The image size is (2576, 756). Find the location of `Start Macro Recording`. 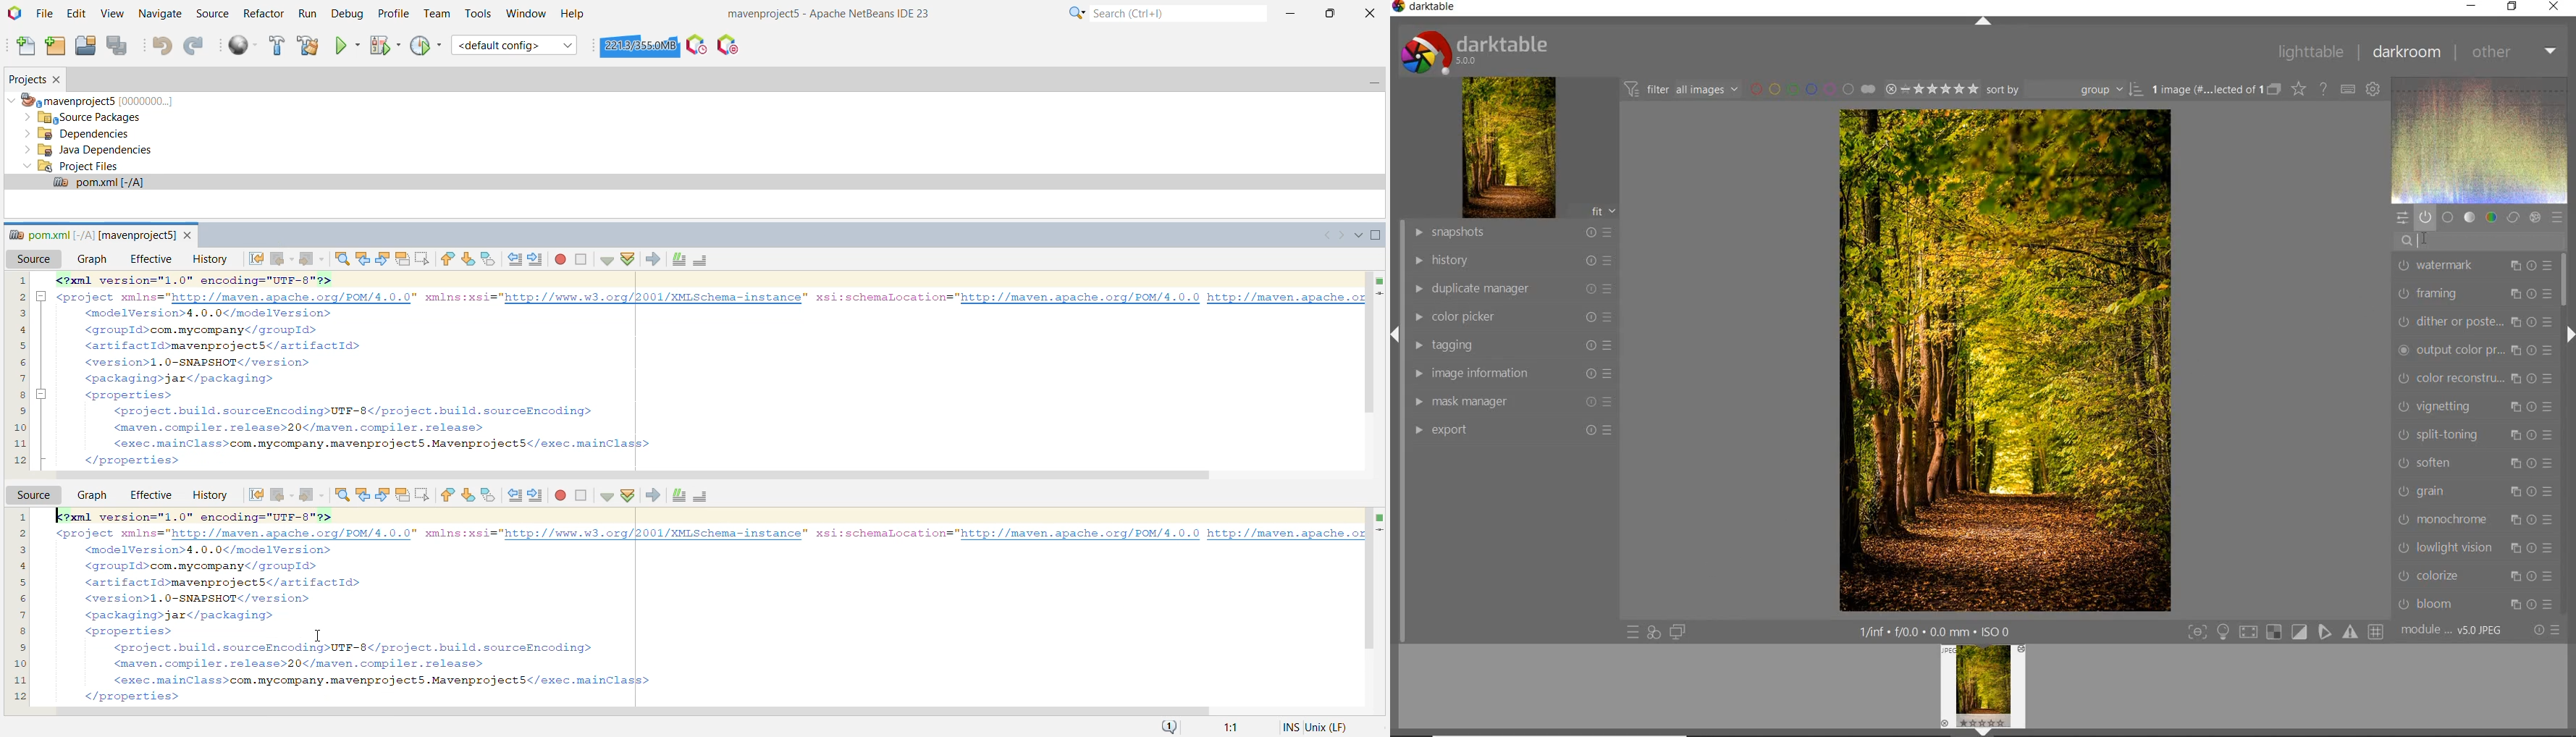

Start Macro Recording is located at coordinates (560, 495).